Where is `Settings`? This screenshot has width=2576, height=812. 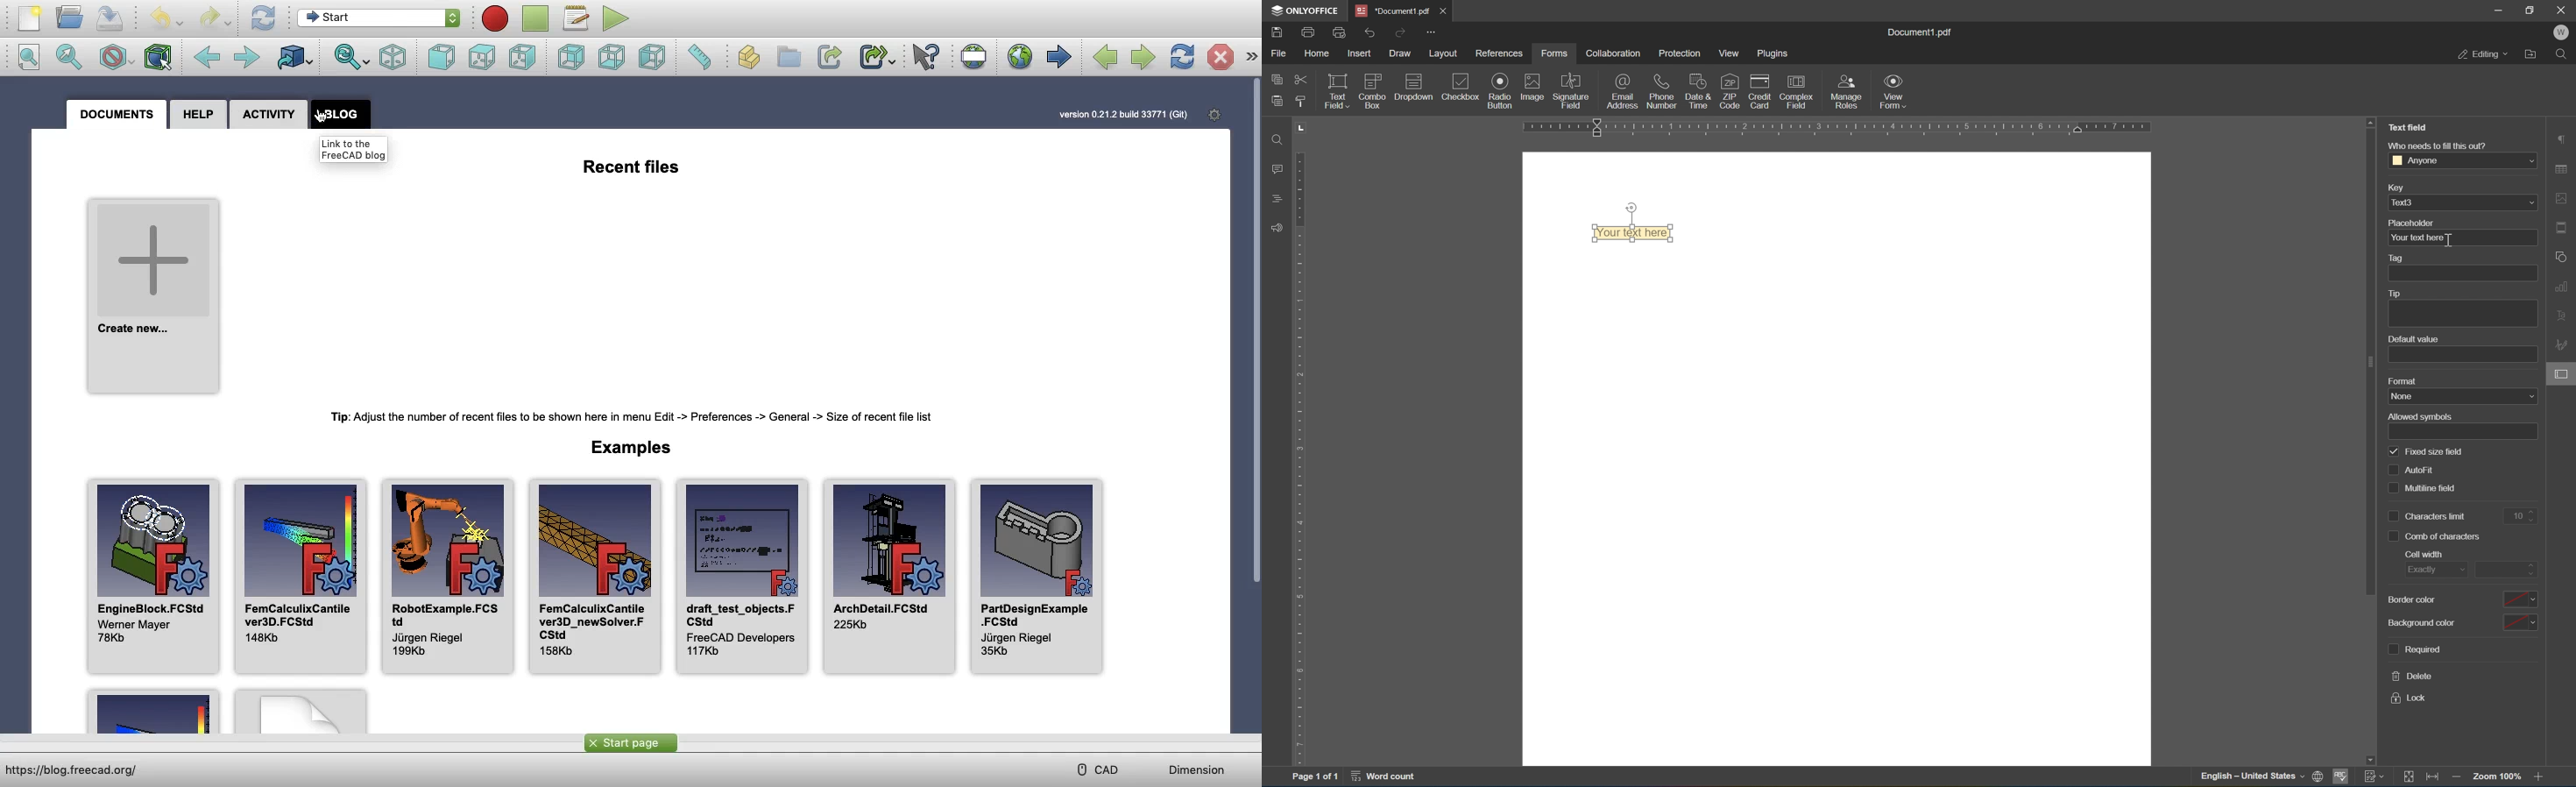 Settings is located at coordinates (1215, 117).